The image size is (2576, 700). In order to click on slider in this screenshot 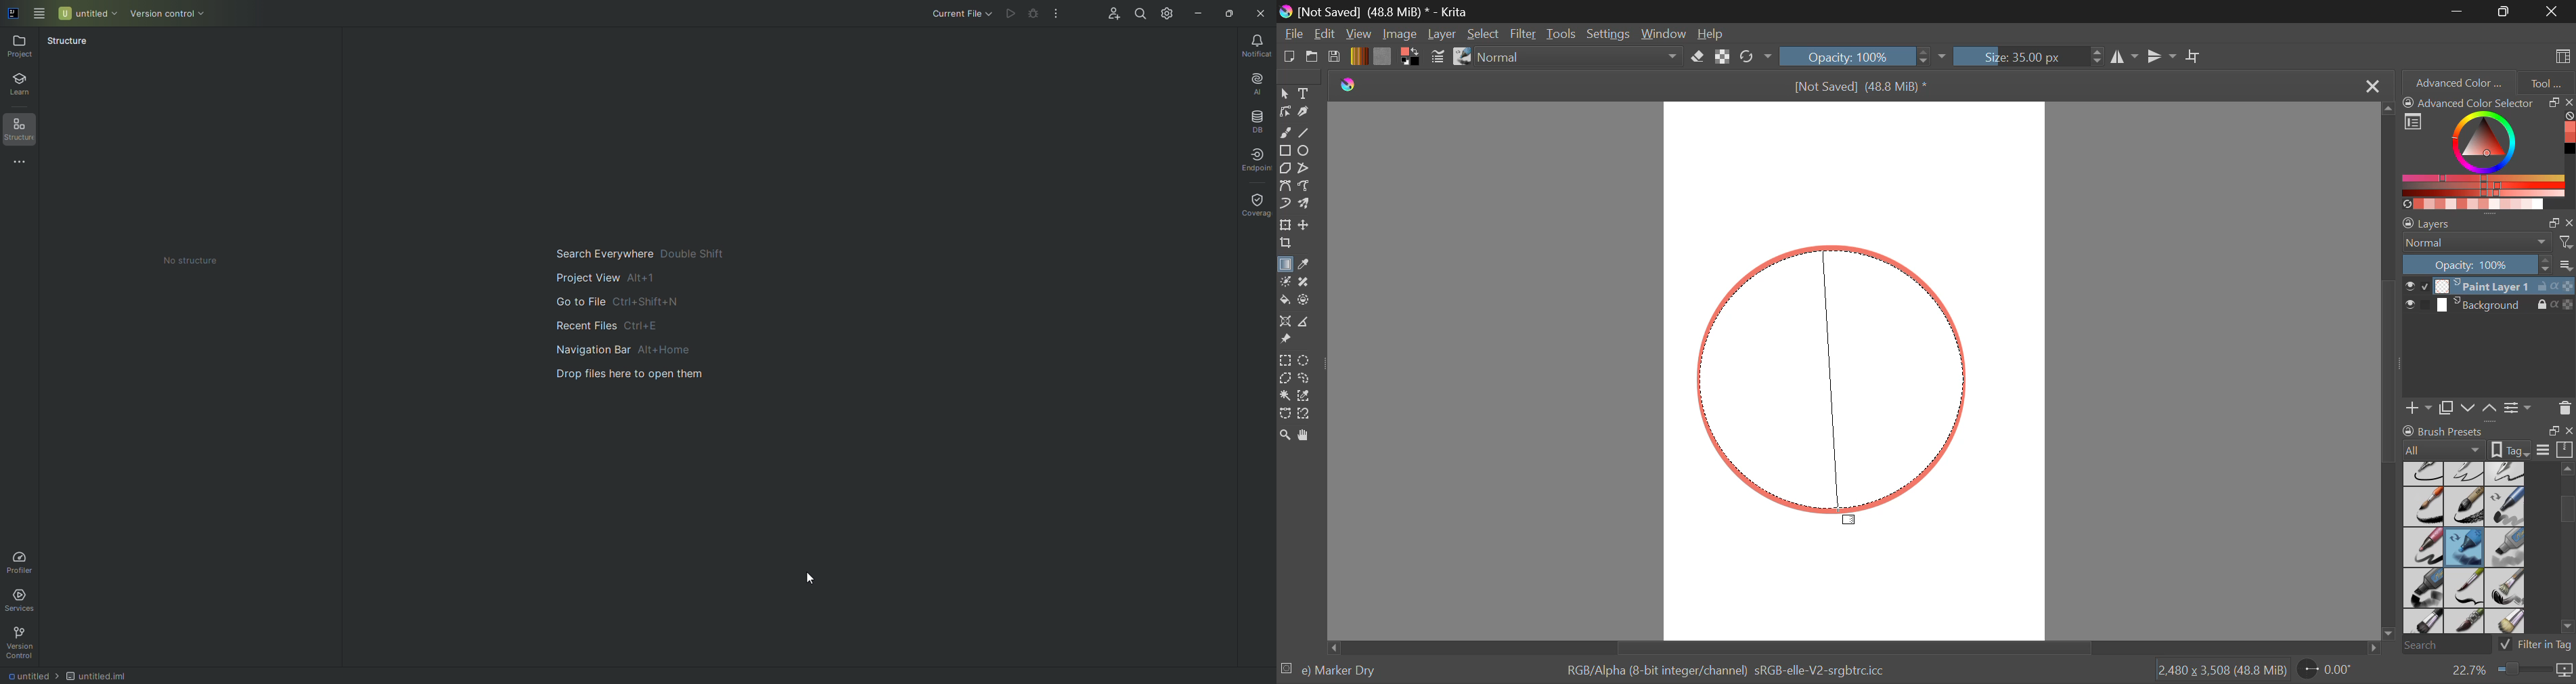, I will do `click(2563, 551)`.